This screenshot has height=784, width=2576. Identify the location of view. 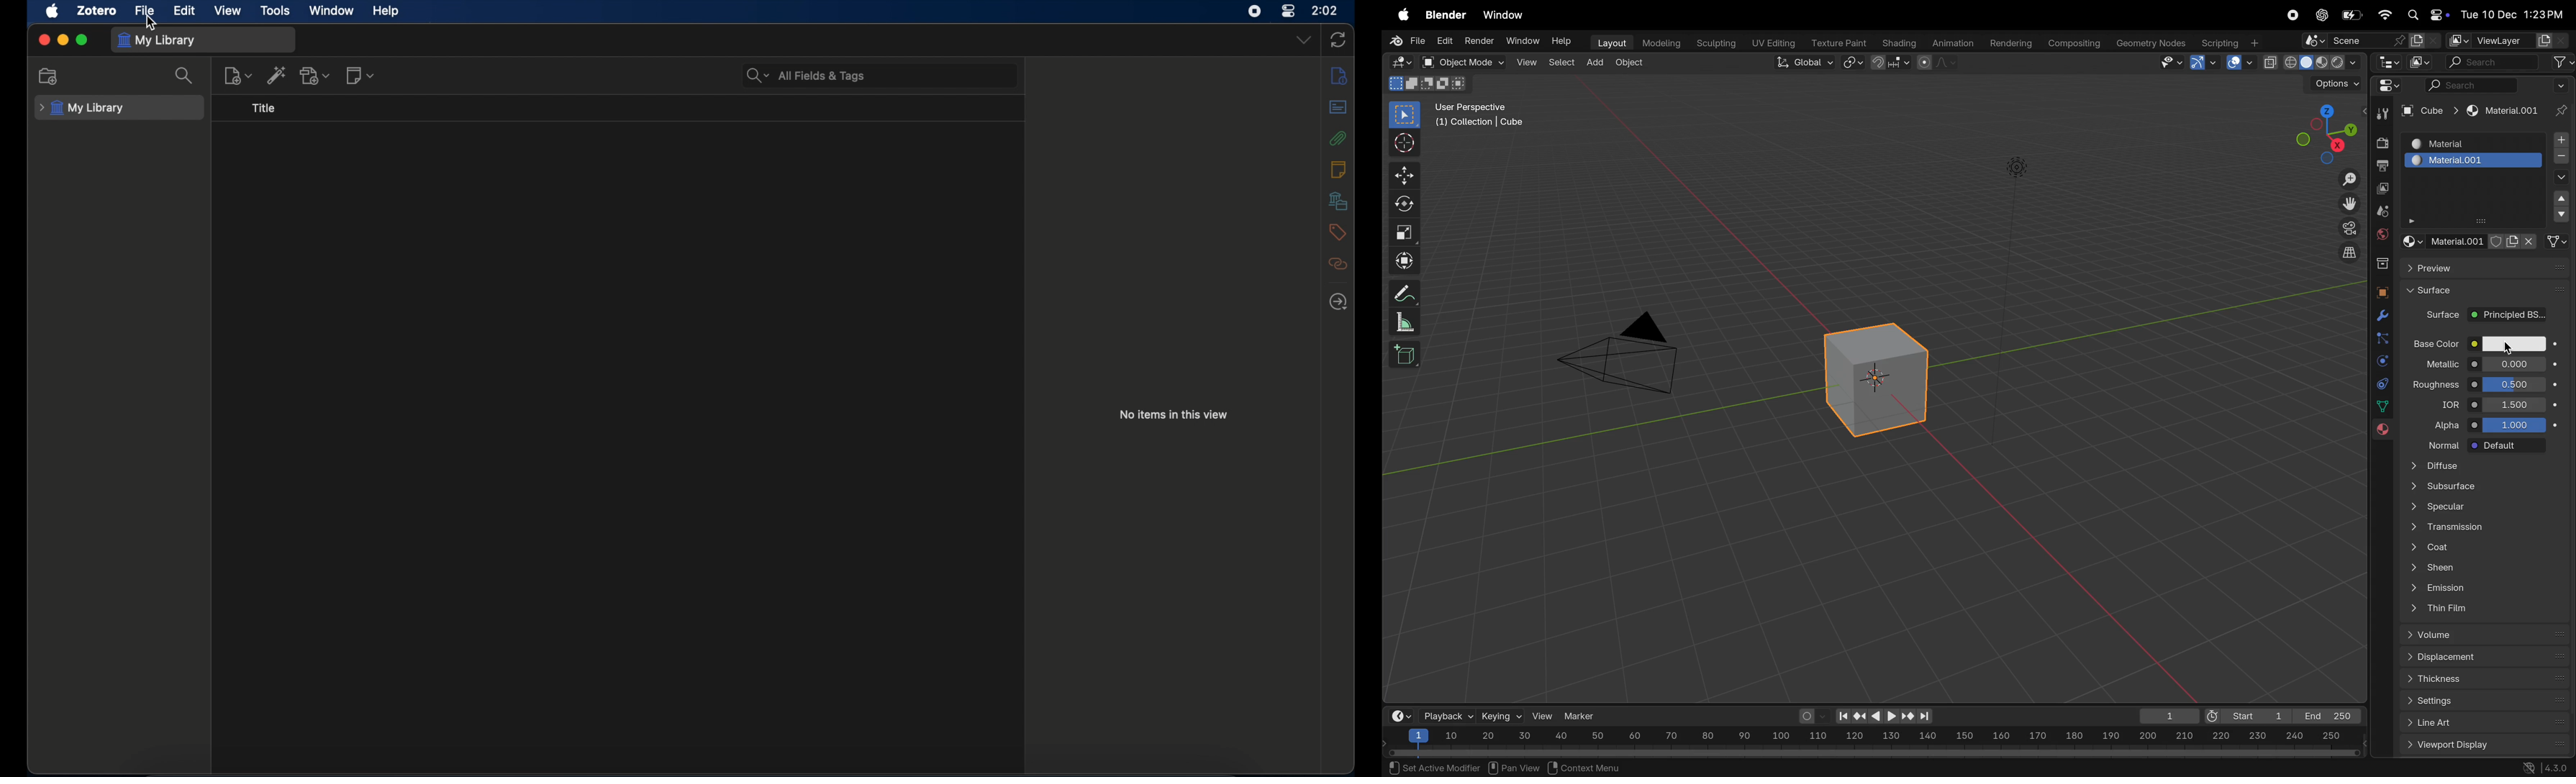
(229, 11).